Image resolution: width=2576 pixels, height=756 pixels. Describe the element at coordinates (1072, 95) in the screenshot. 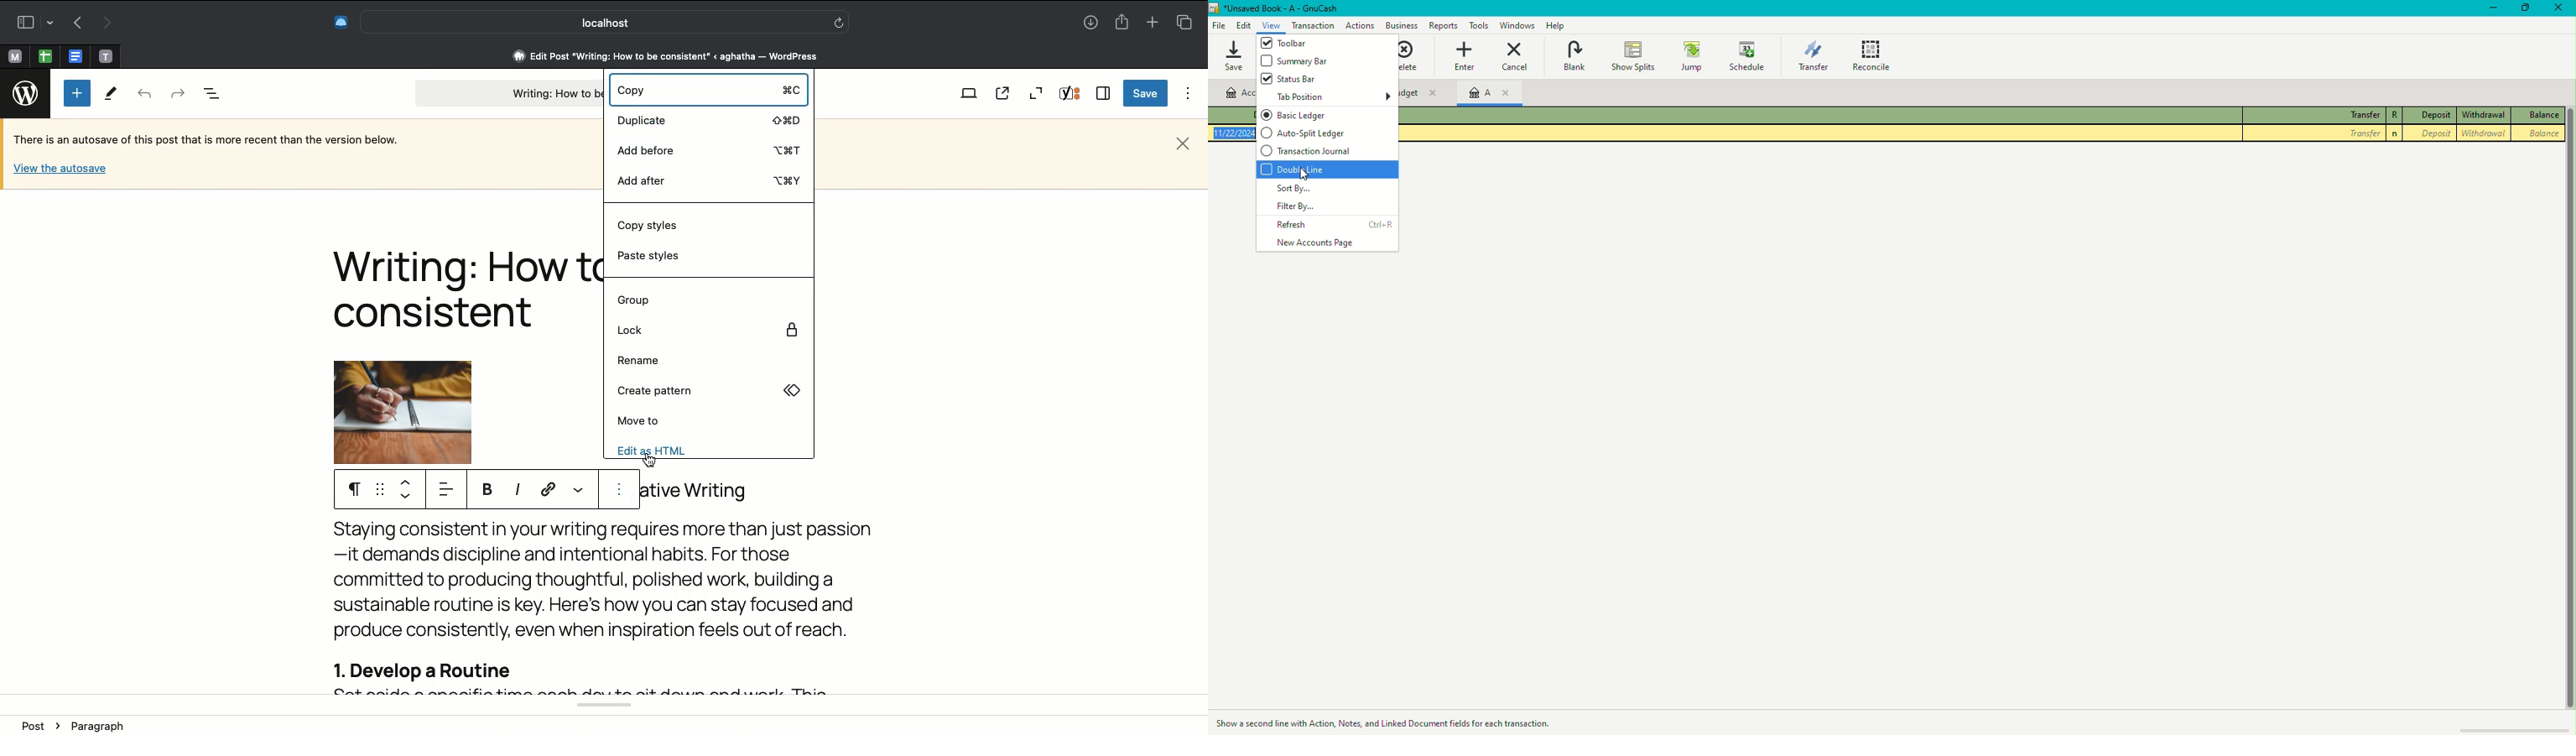

I see `Yoast` at that location.